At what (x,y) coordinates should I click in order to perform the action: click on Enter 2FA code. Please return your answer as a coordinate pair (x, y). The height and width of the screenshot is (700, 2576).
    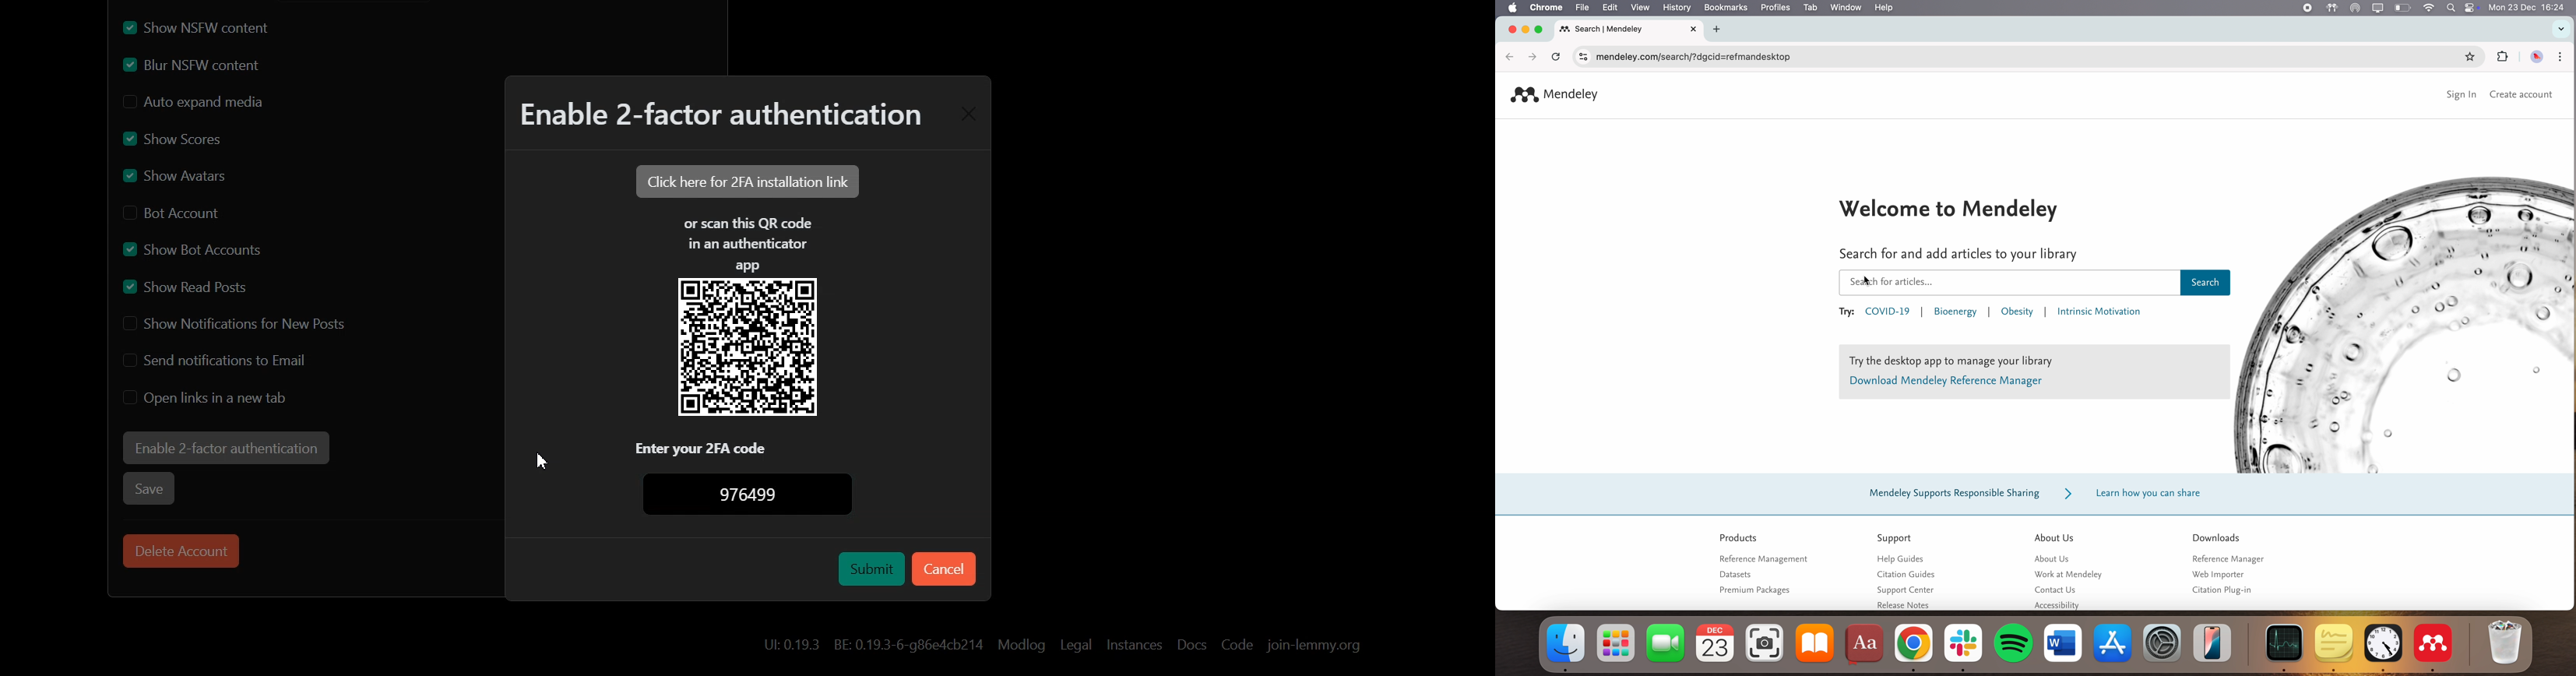
    Looking at the image, I should click on (749, 447).